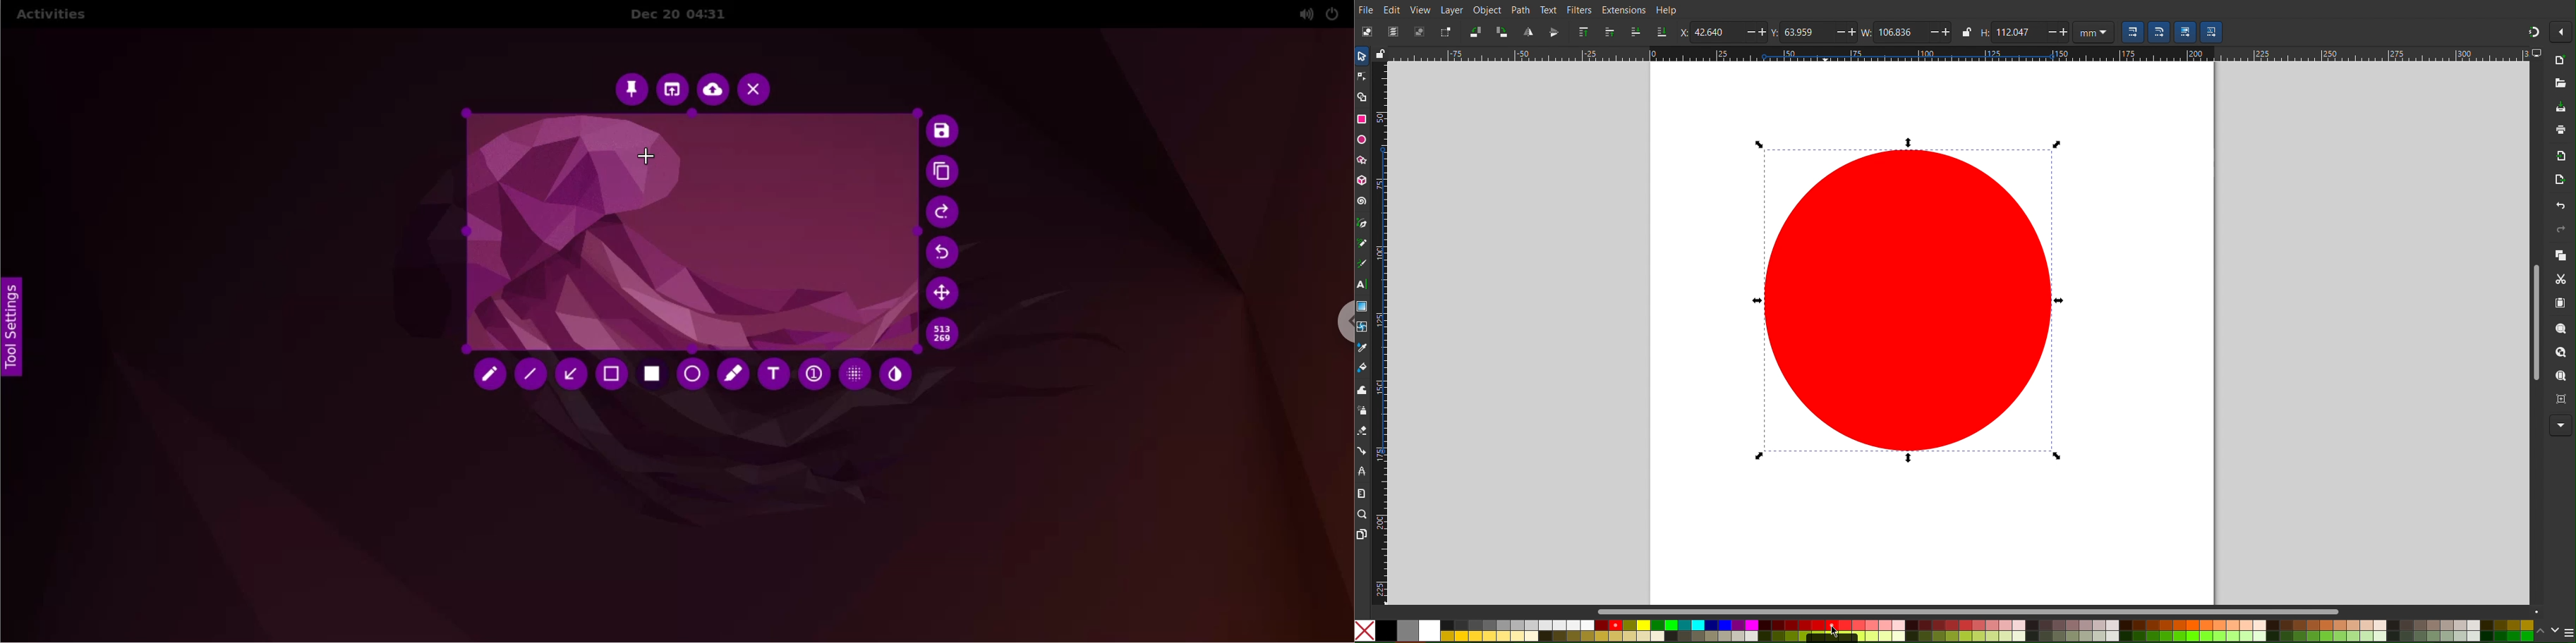 This screenshot has width=2576, height=644. What do you see at coordinates (1301, 14) in the screenshot?
I see `sound setting options` at bounding box center [1301, 14].